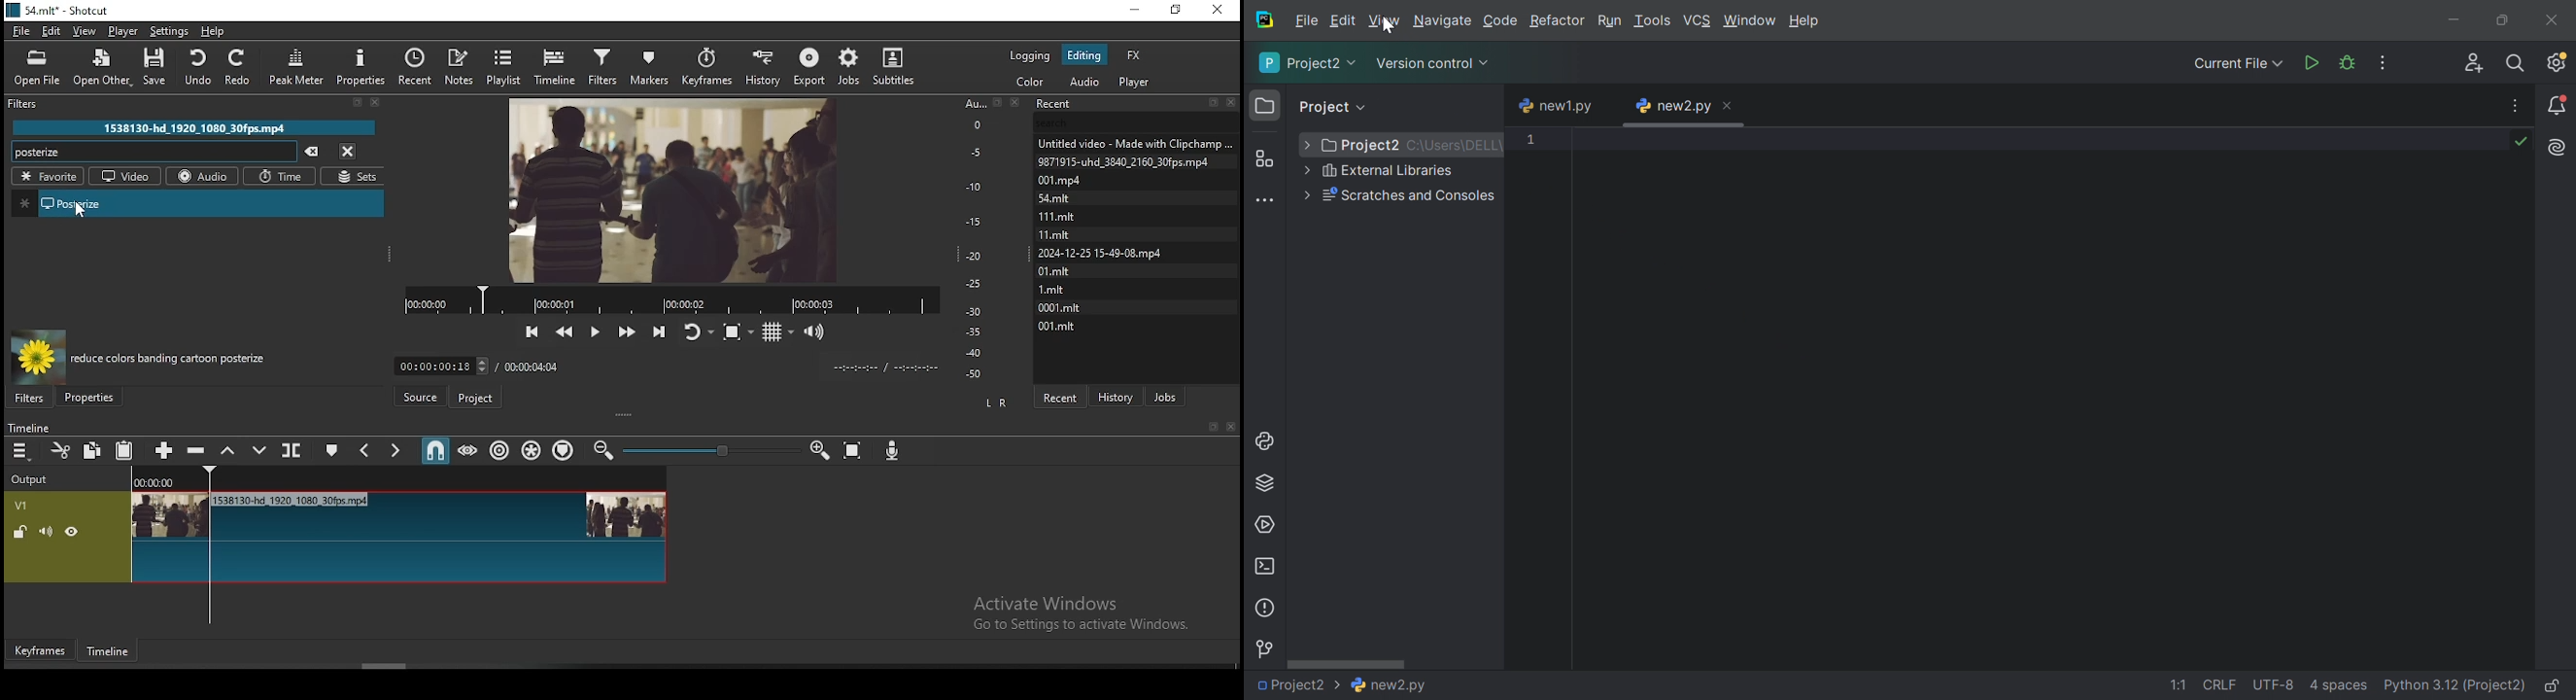 This screenshot has height=700, width=2576. What do you see at coordinates (666, 298) in the screenshot?
I see `video progress bar` at bounding box center [666, 298].